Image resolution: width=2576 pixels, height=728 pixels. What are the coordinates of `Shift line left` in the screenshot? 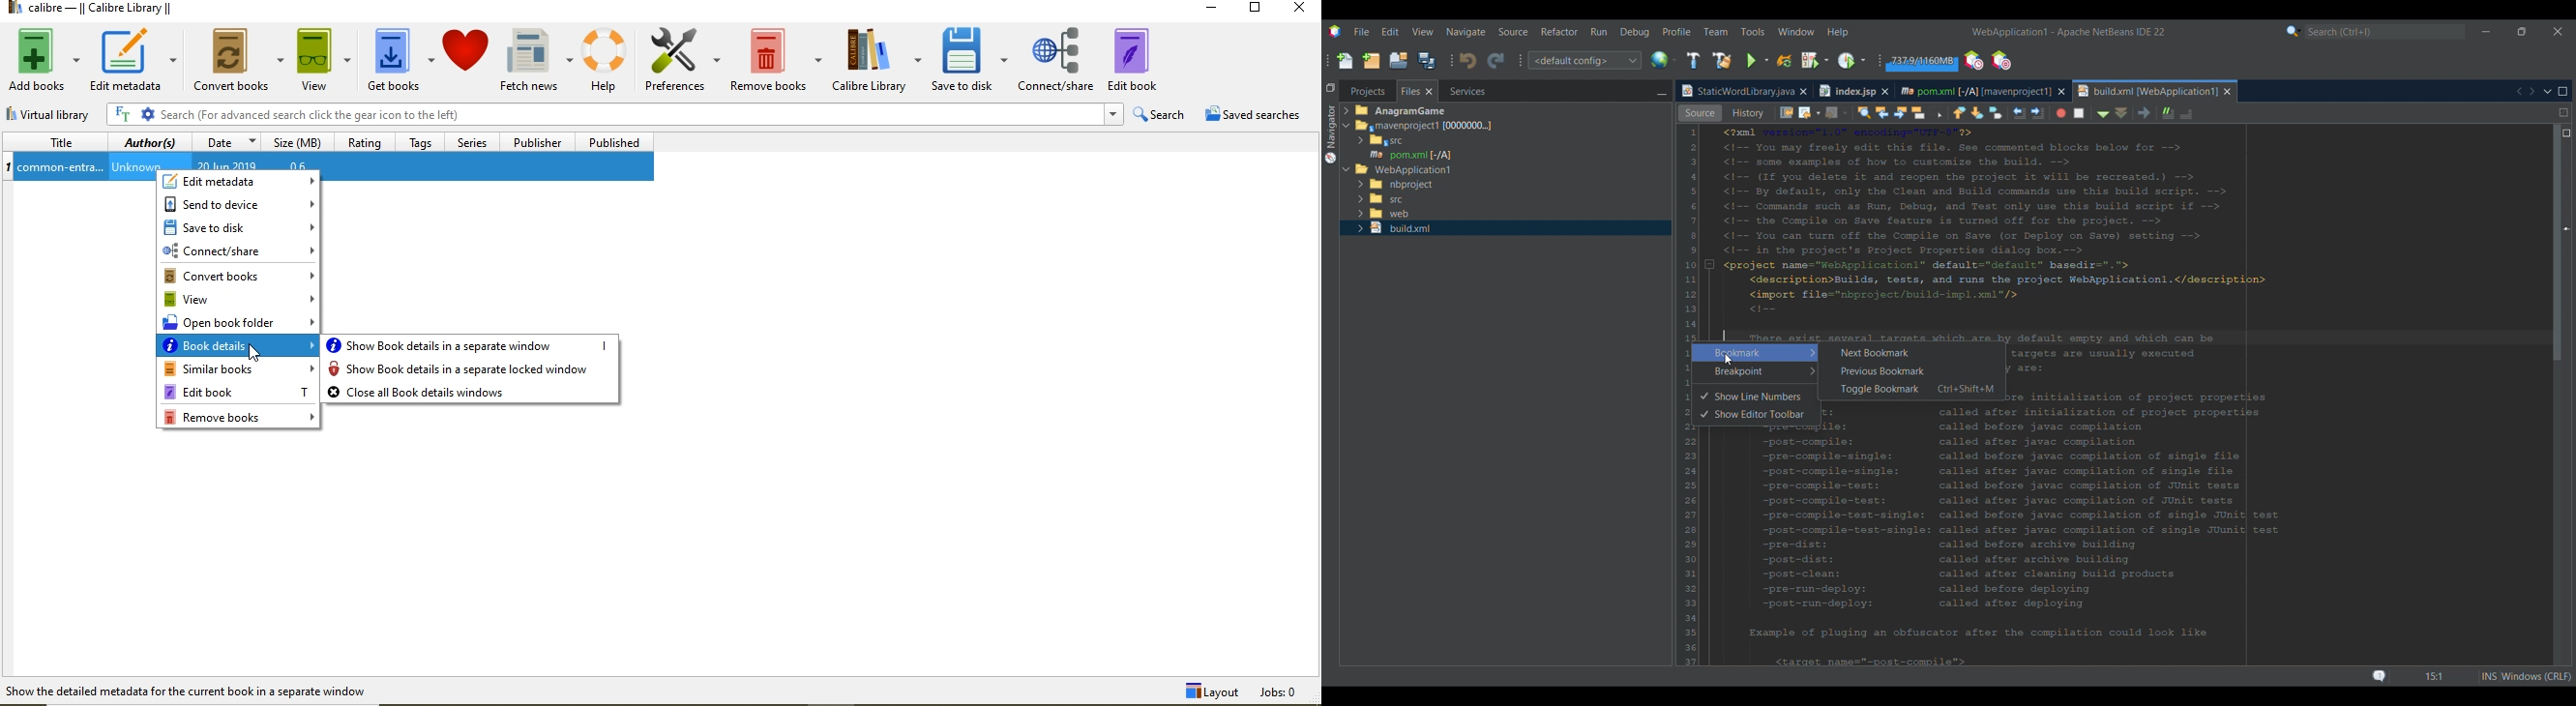 It's located at (2135, 114).